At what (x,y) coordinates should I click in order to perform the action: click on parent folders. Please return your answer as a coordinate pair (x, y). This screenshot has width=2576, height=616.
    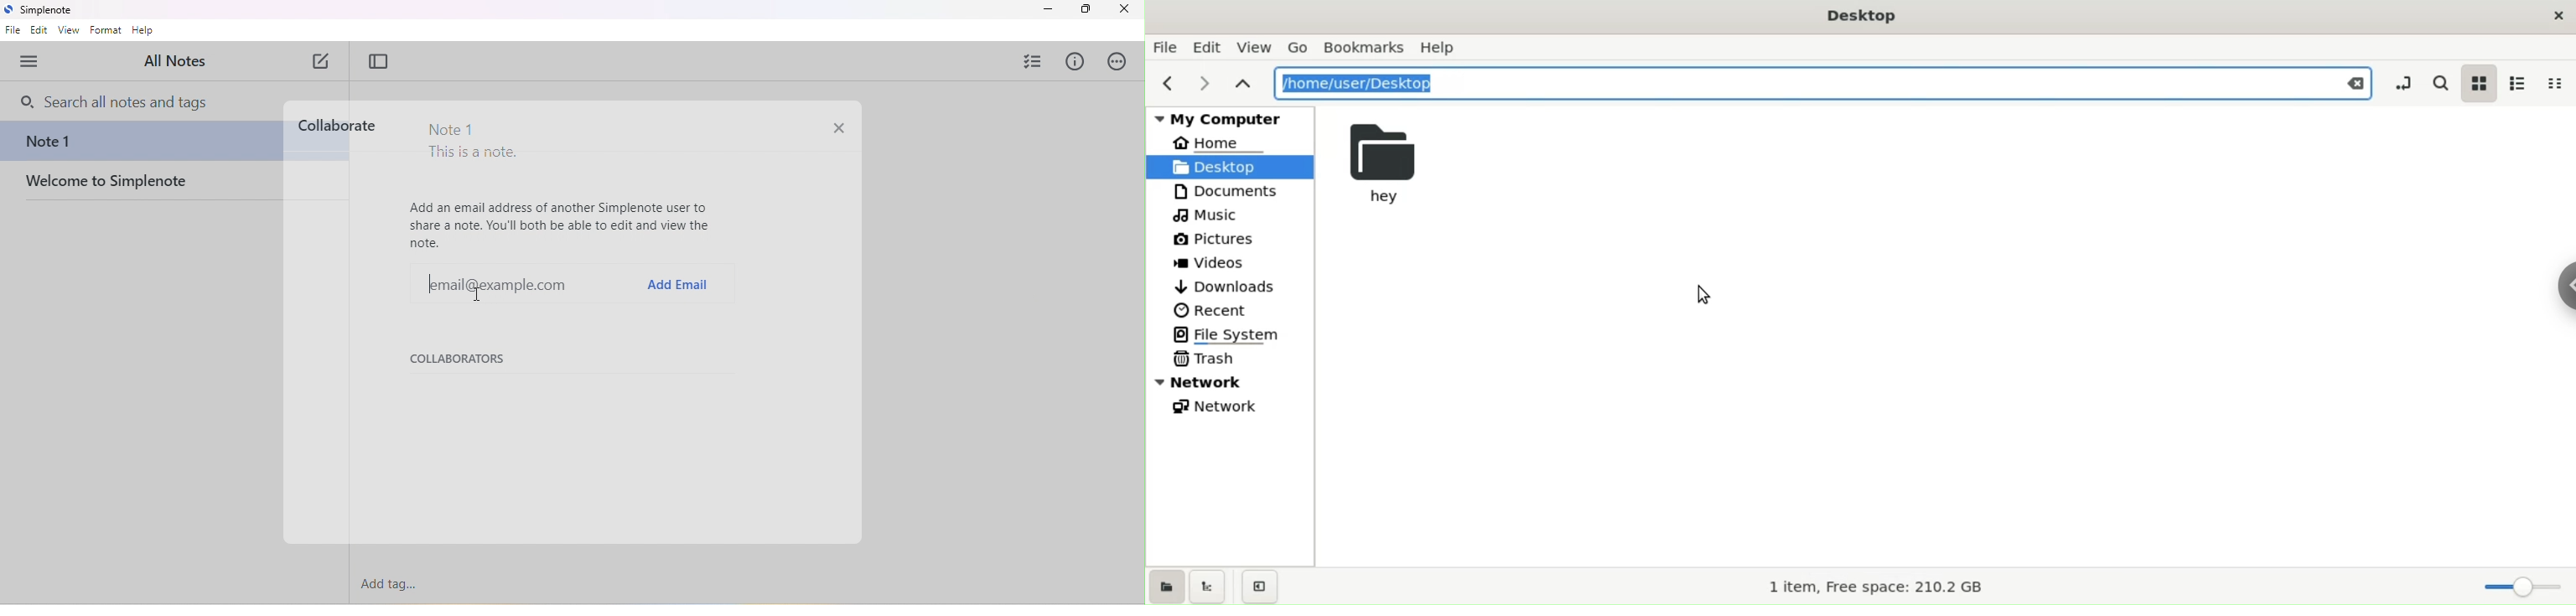
    Looking at the image, I should click on (1243, 81).